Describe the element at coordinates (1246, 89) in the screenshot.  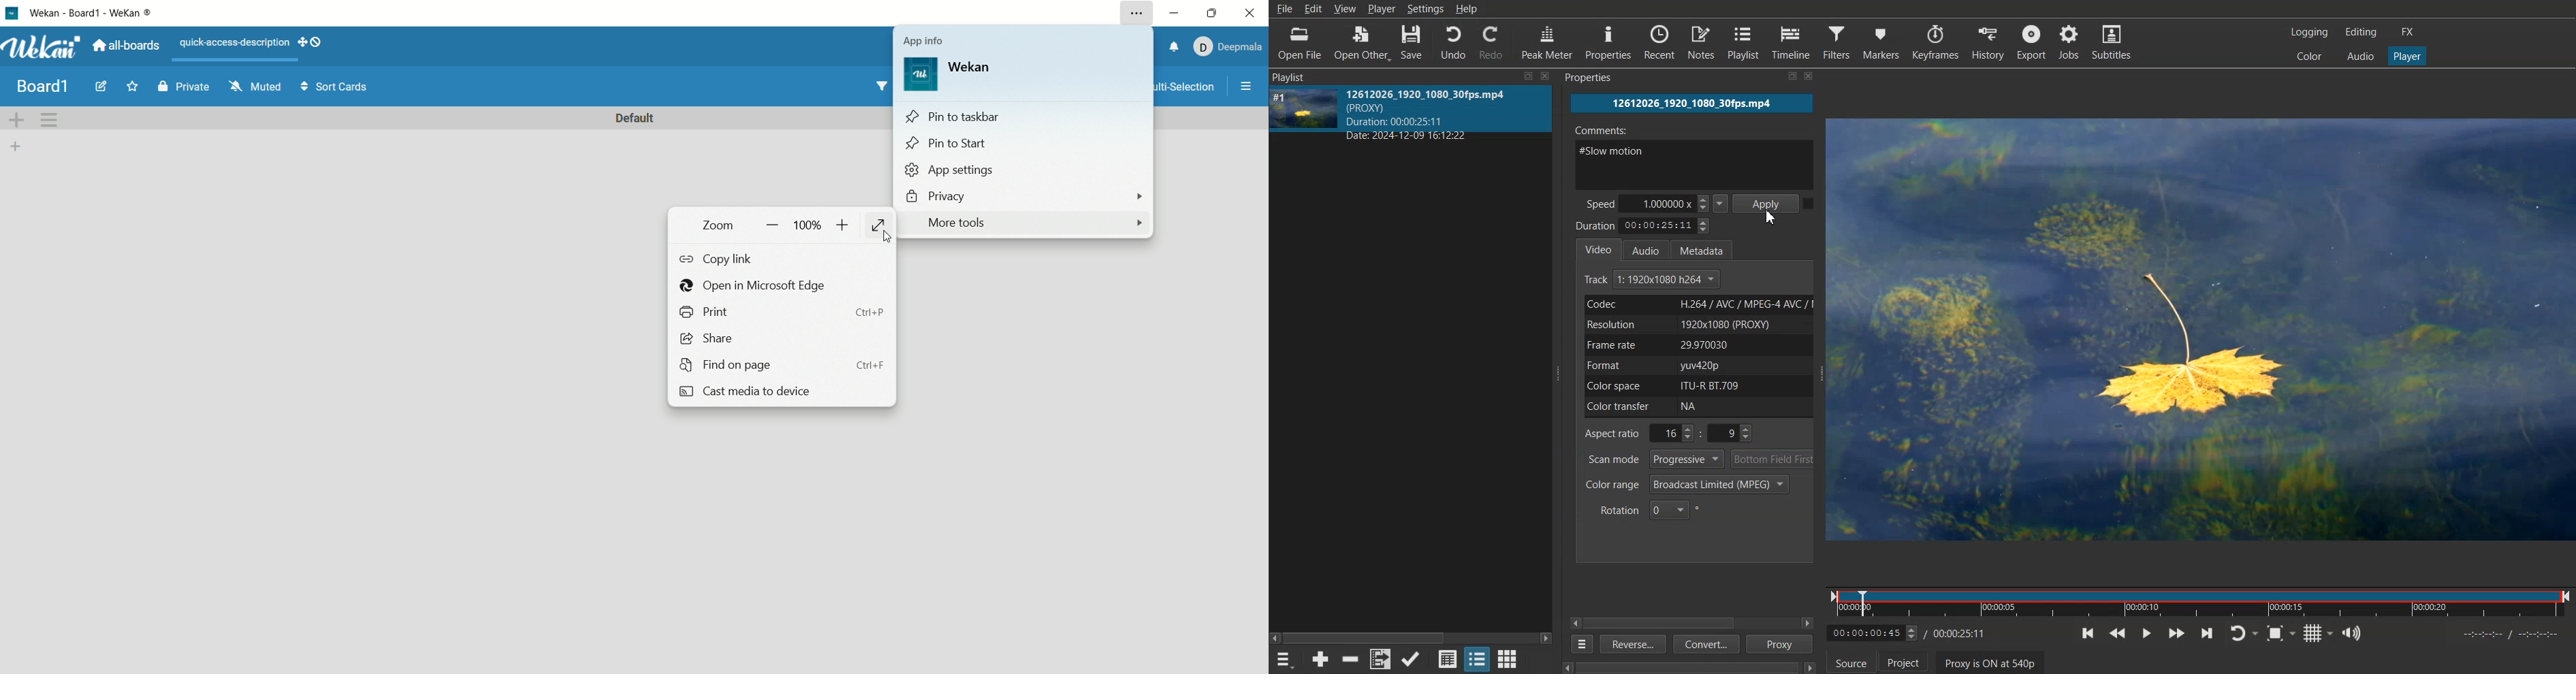
I see `more options` at that location.